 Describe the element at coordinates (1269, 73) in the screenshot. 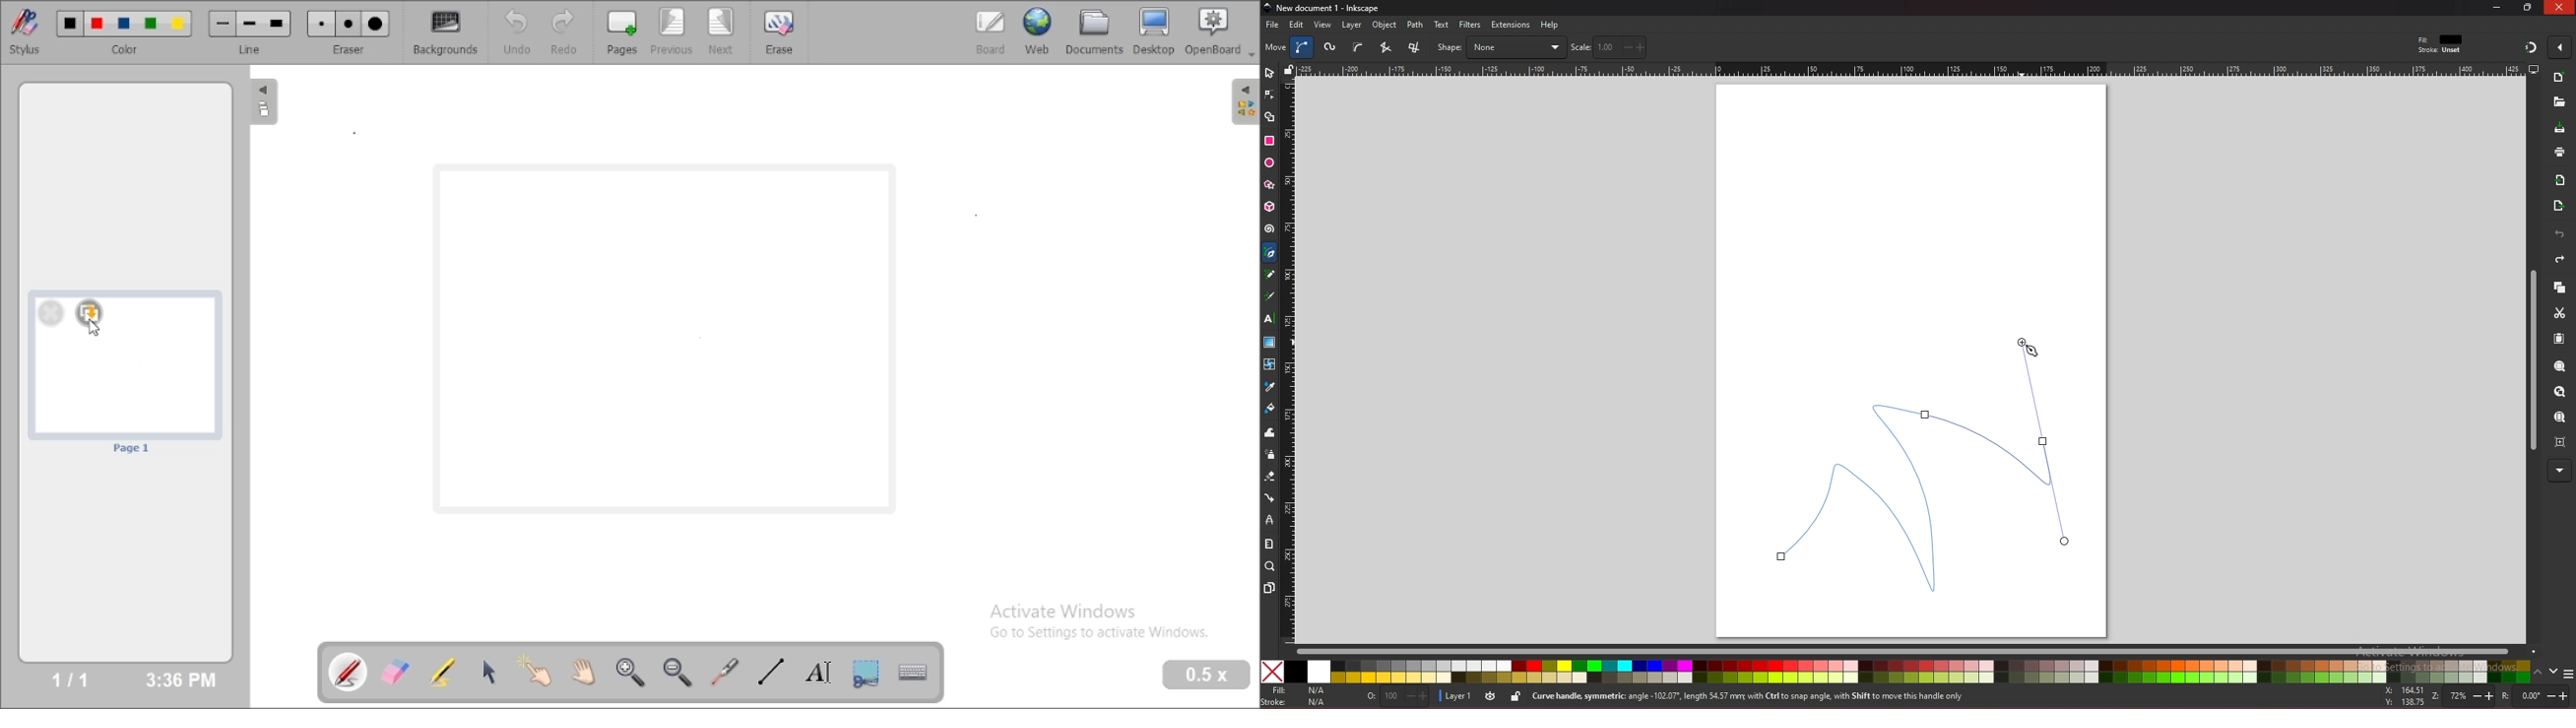

I see `selector` at that location.